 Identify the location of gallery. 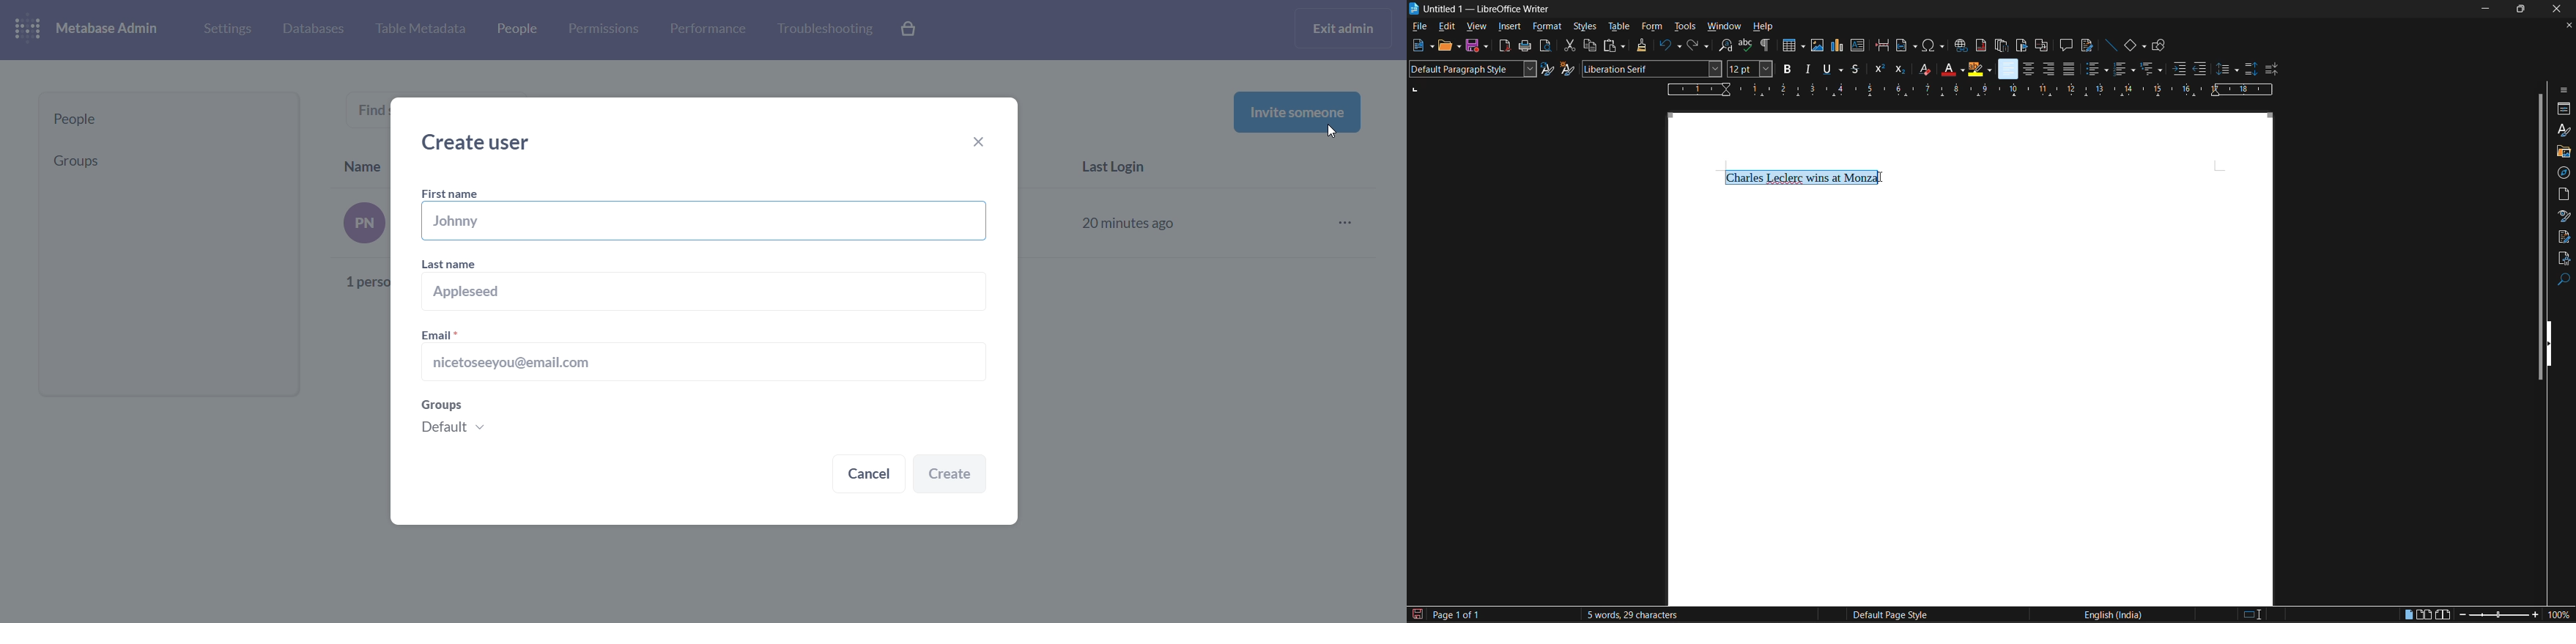
(2563, 152).